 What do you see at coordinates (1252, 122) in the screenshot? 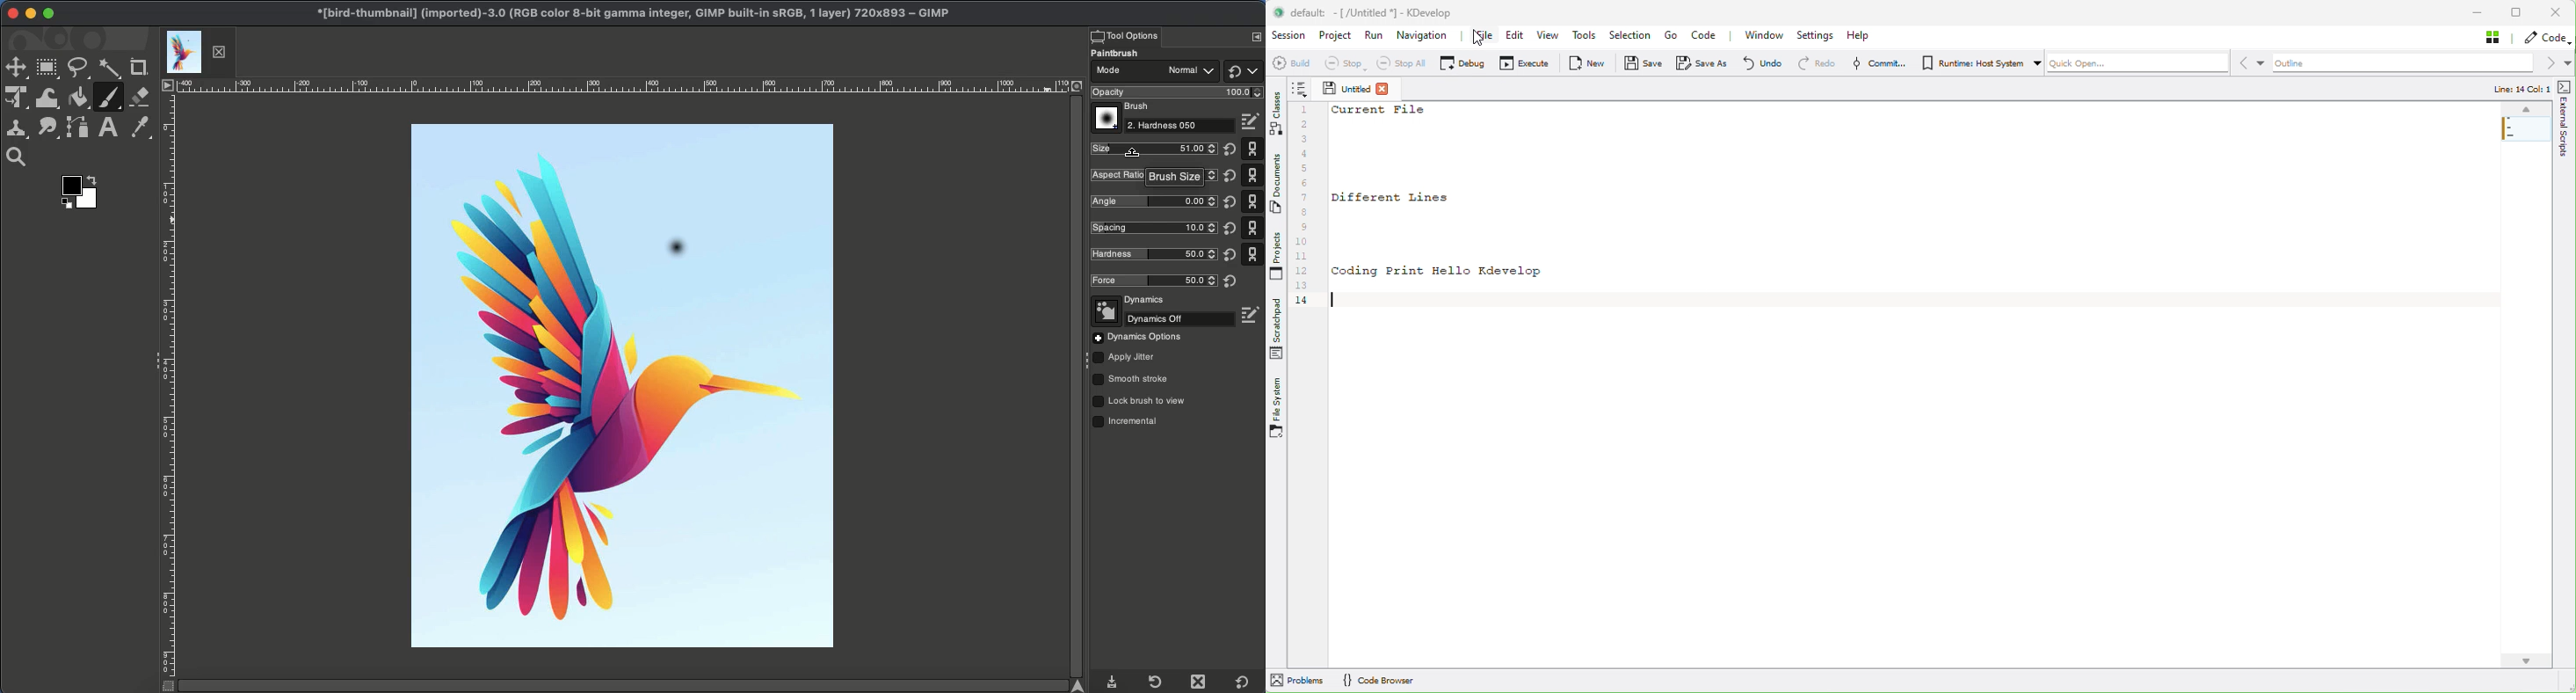
I see `Edit` at bounding box center [1252, 122].